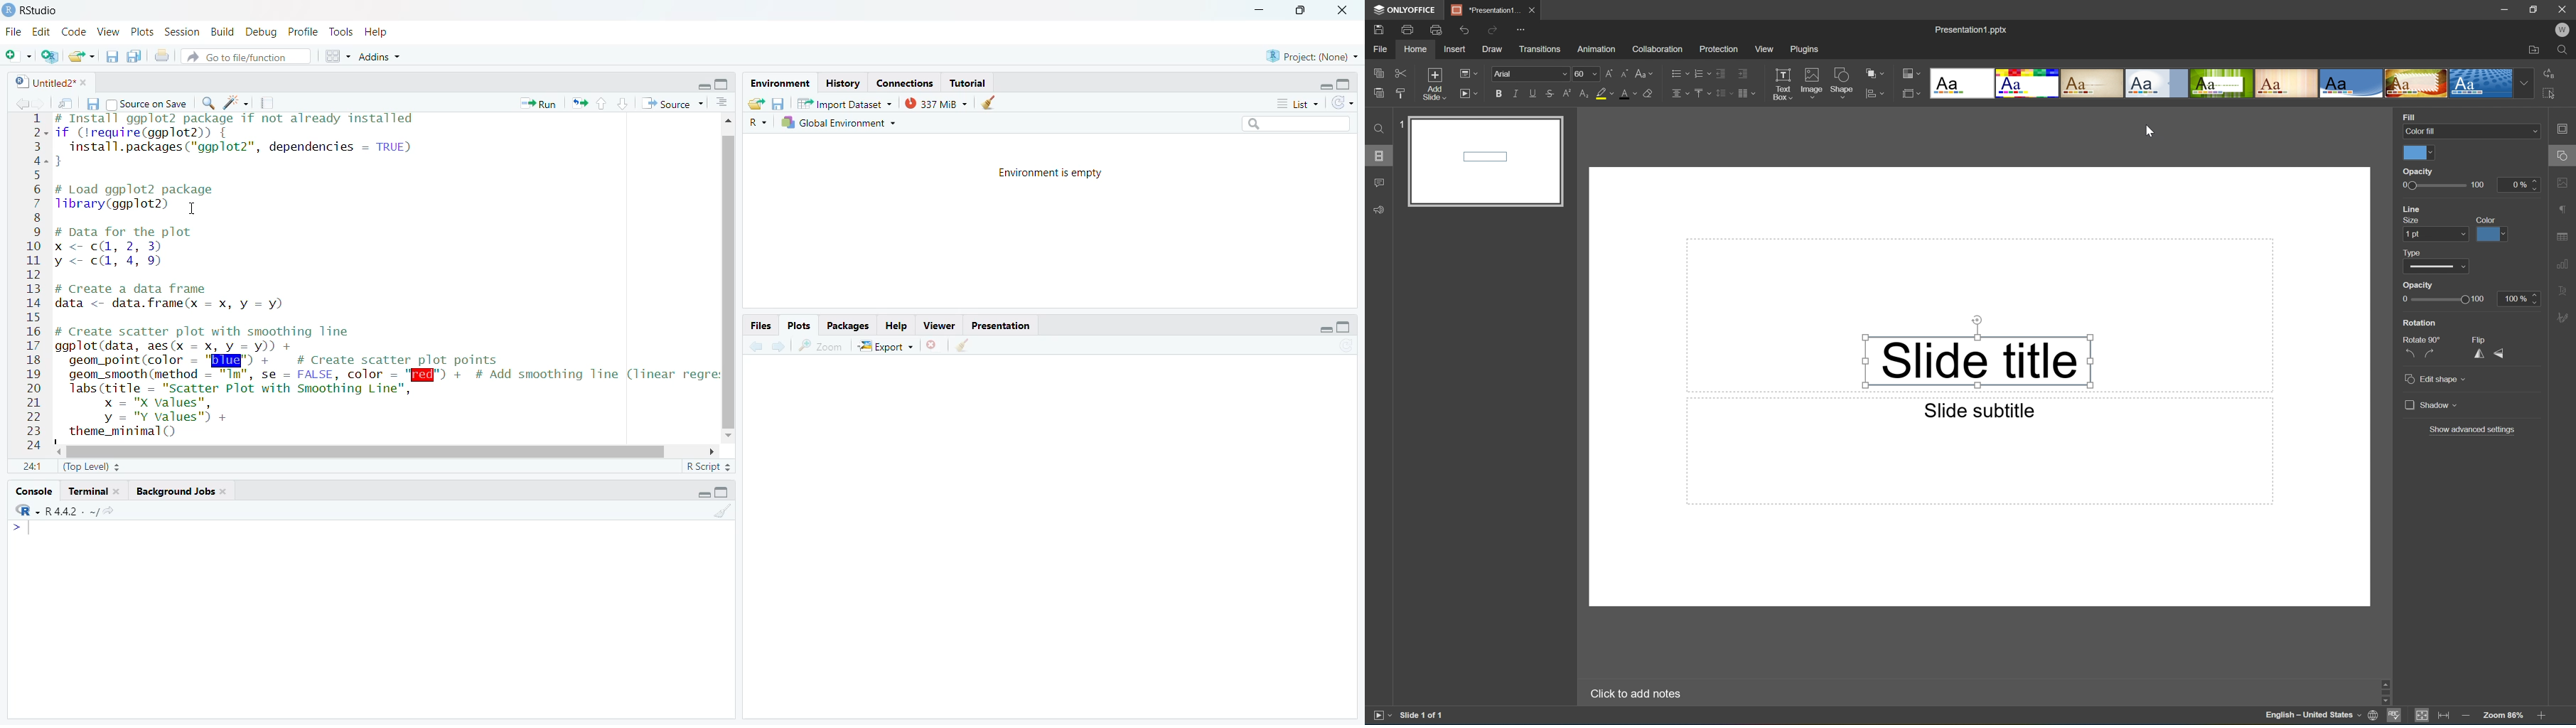 The height and width of the screenshot is (728, 2576). What do you see at coordinates (672, 104) in the screenshot?
I see `Source ` at bounding box center [672, 104].